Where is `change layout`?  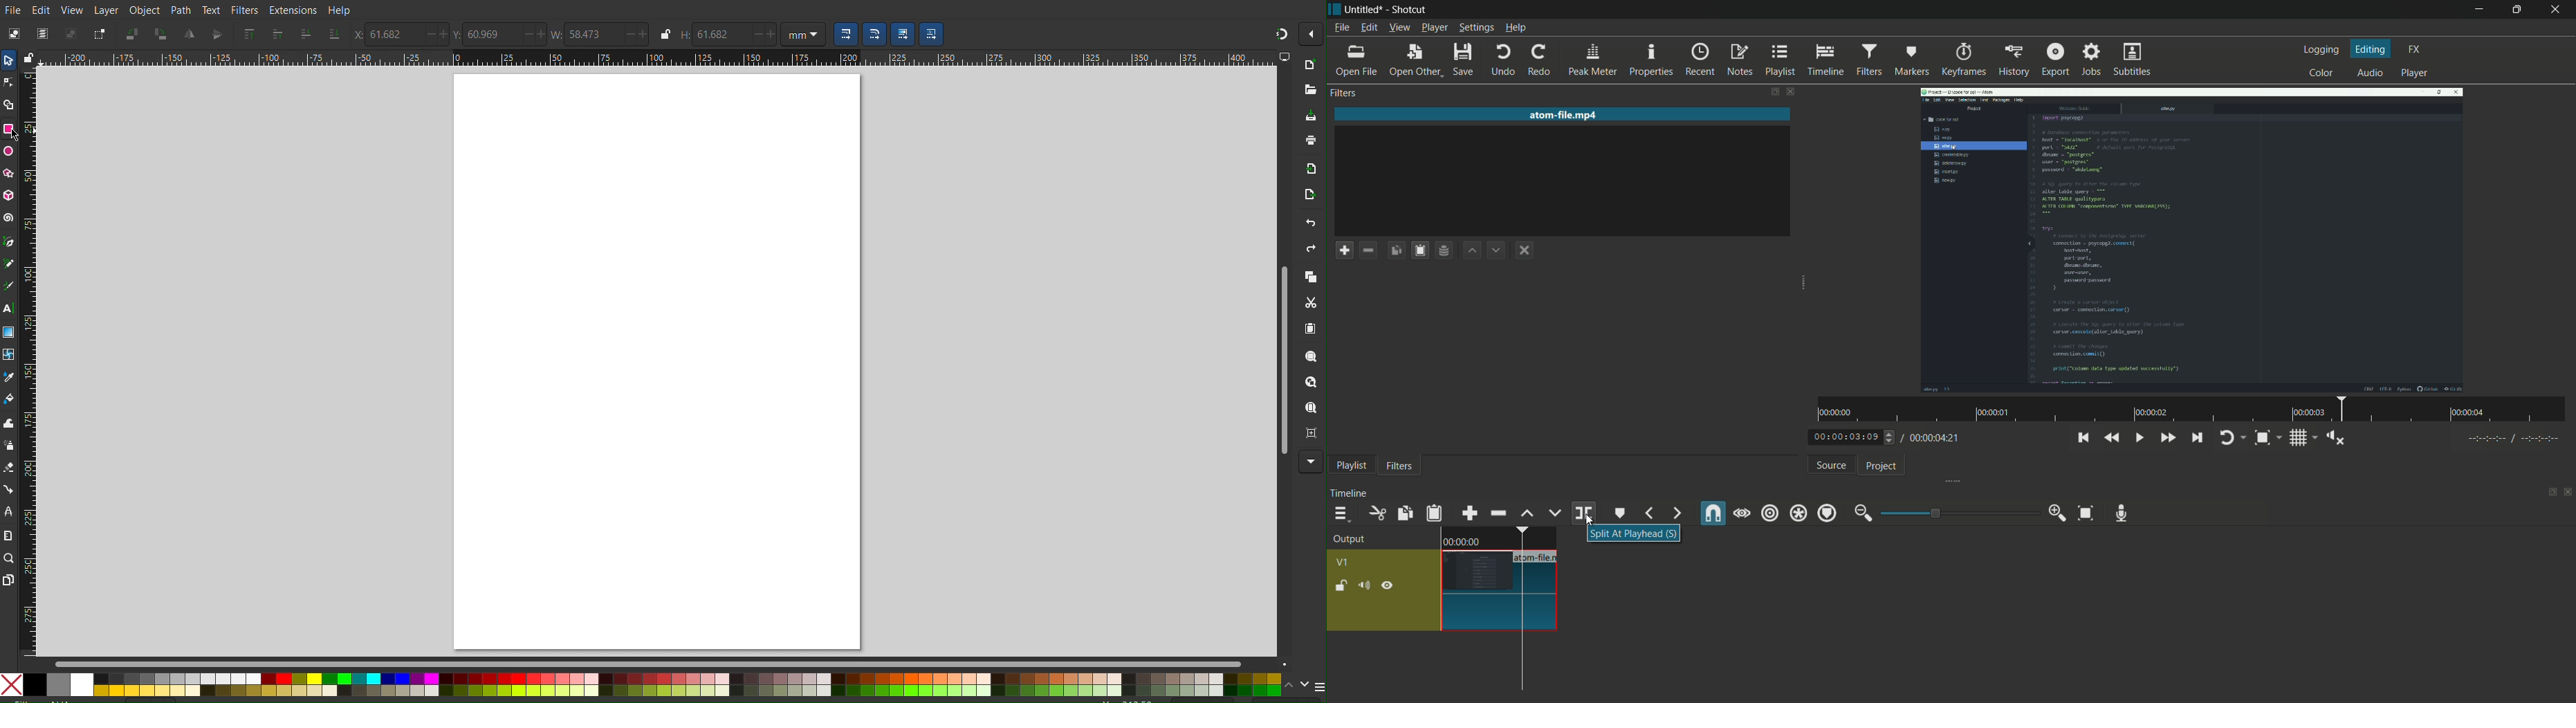
change layout is located at coordinates (2551, 491).